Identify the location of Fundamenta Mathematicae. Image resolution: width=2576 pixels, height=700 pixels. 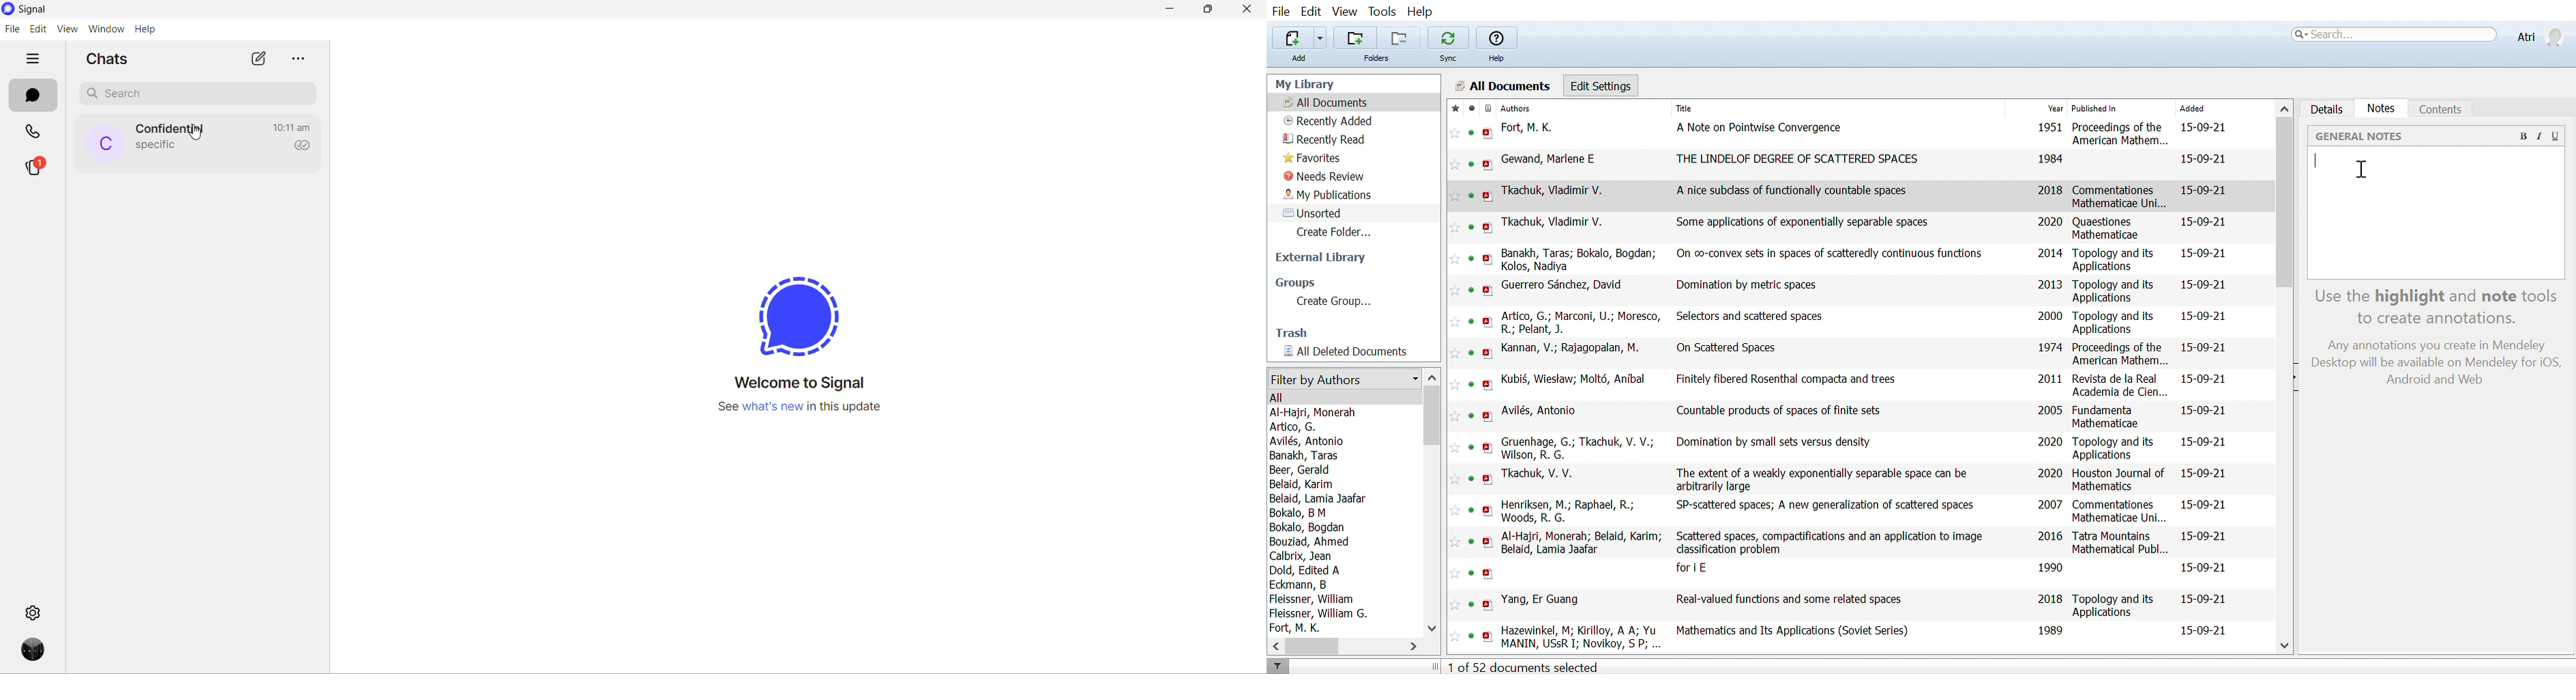
(2109, 415).